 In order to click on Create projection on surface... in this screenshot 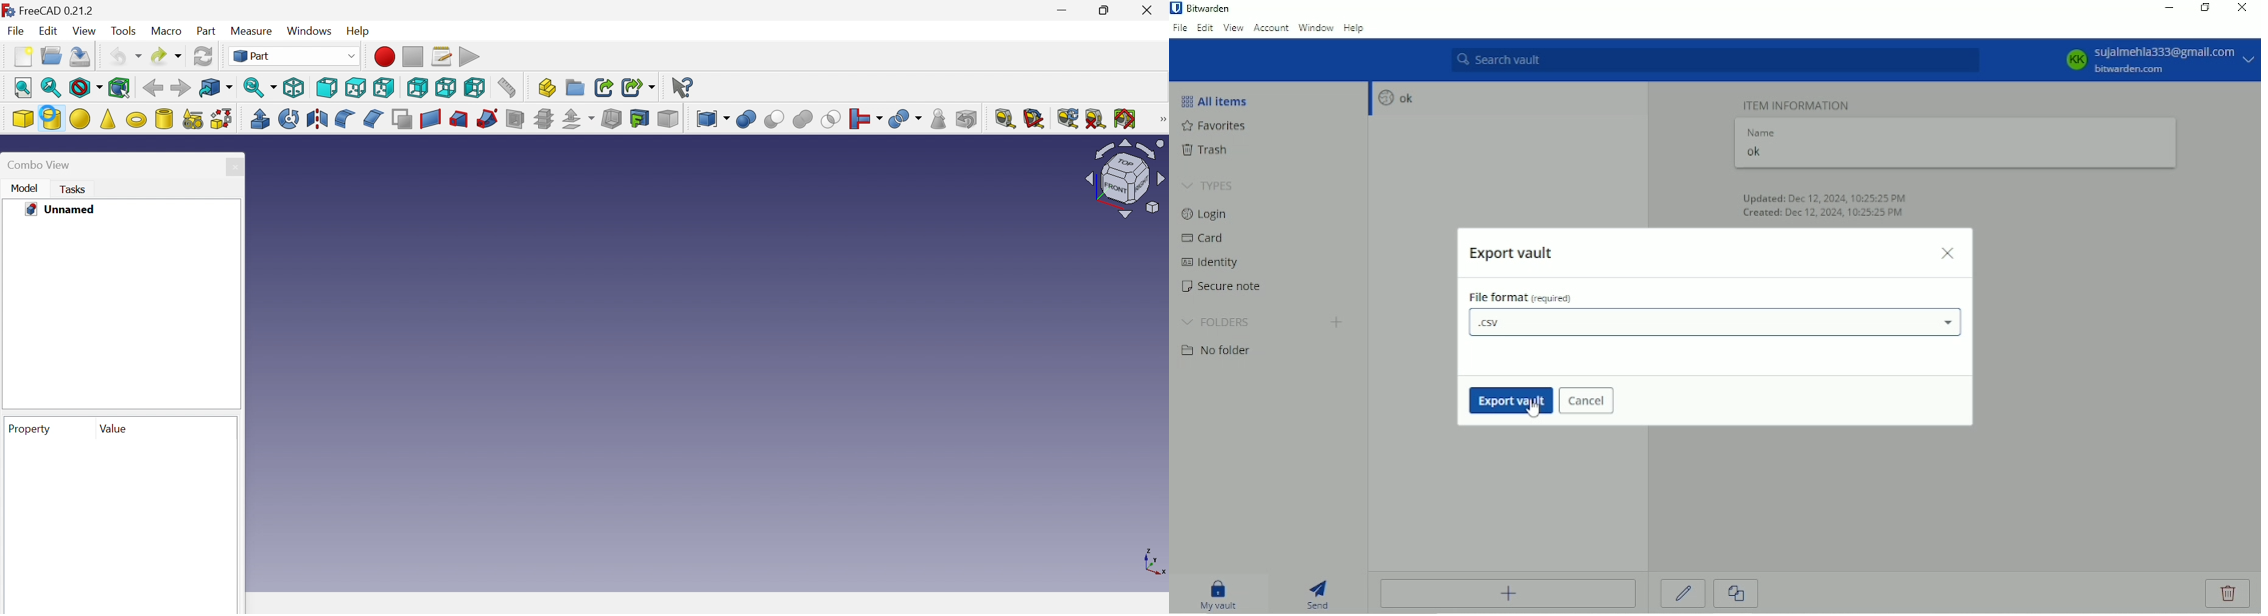, I will do `click(640, 118)`.